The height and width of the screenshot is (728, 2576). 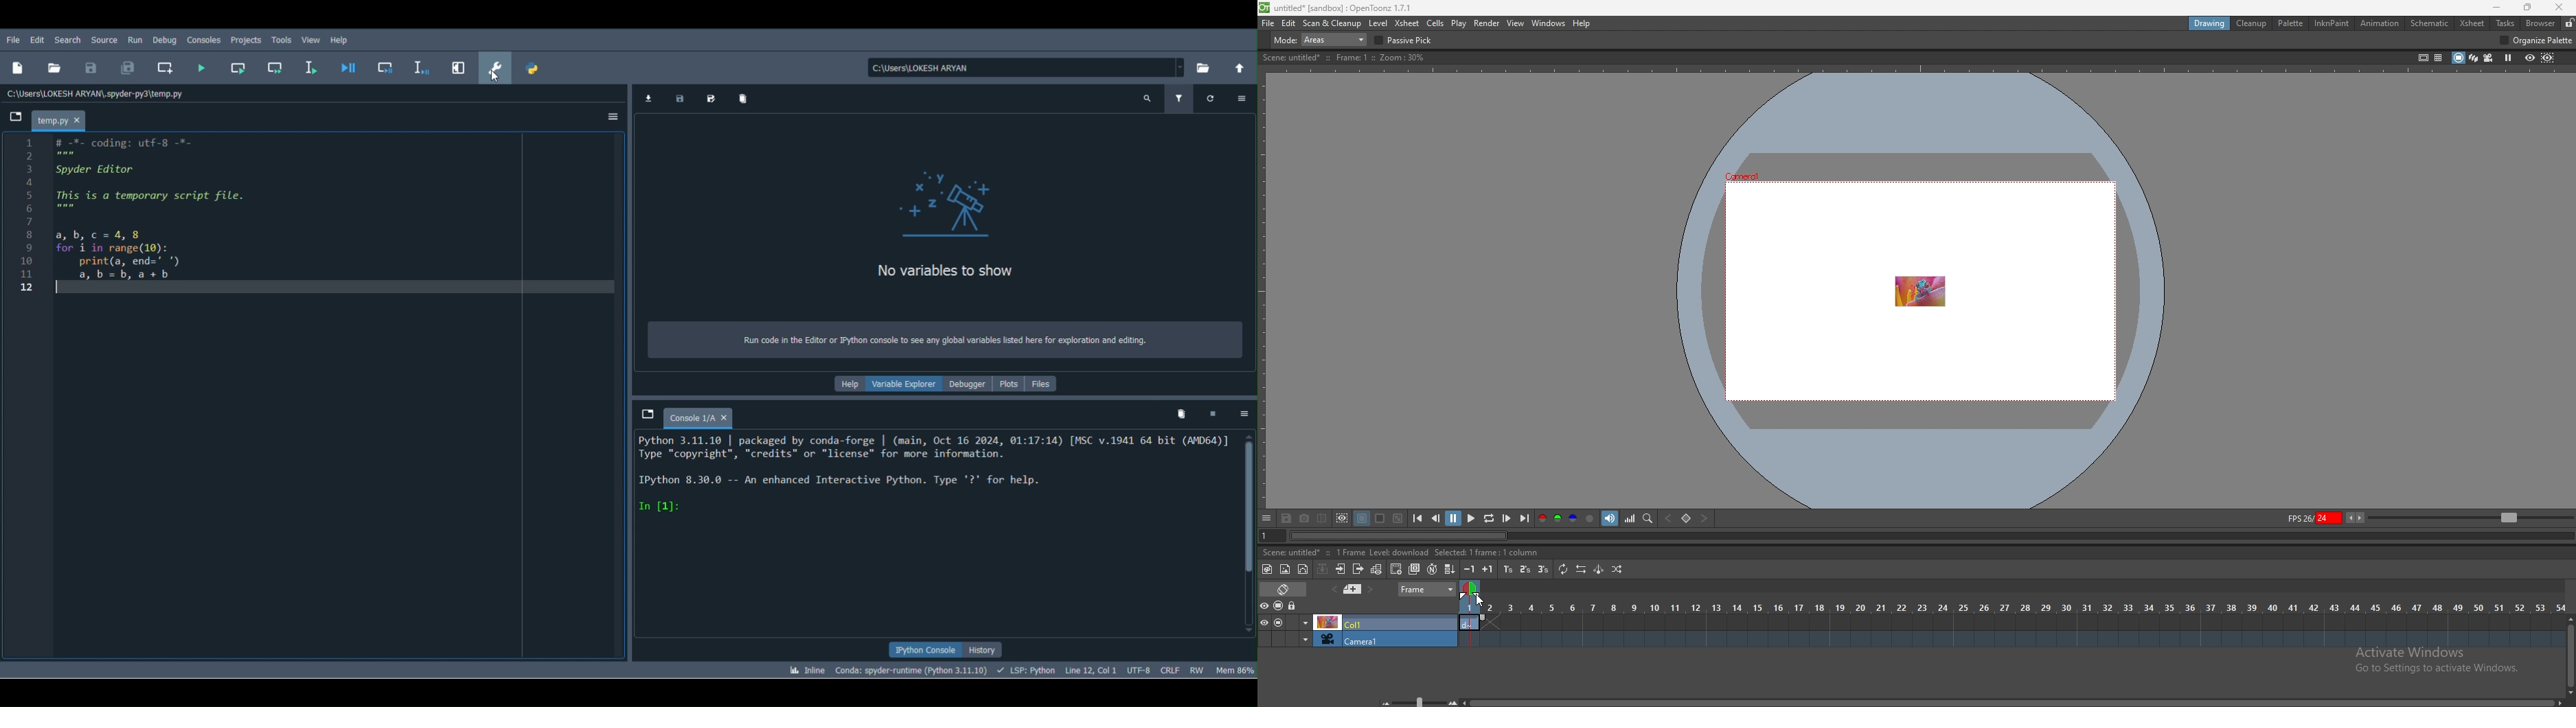 What do you see at coordinates (1046, 384) in the screenshot?
I see `Files` at bounding box center [1046, 384].